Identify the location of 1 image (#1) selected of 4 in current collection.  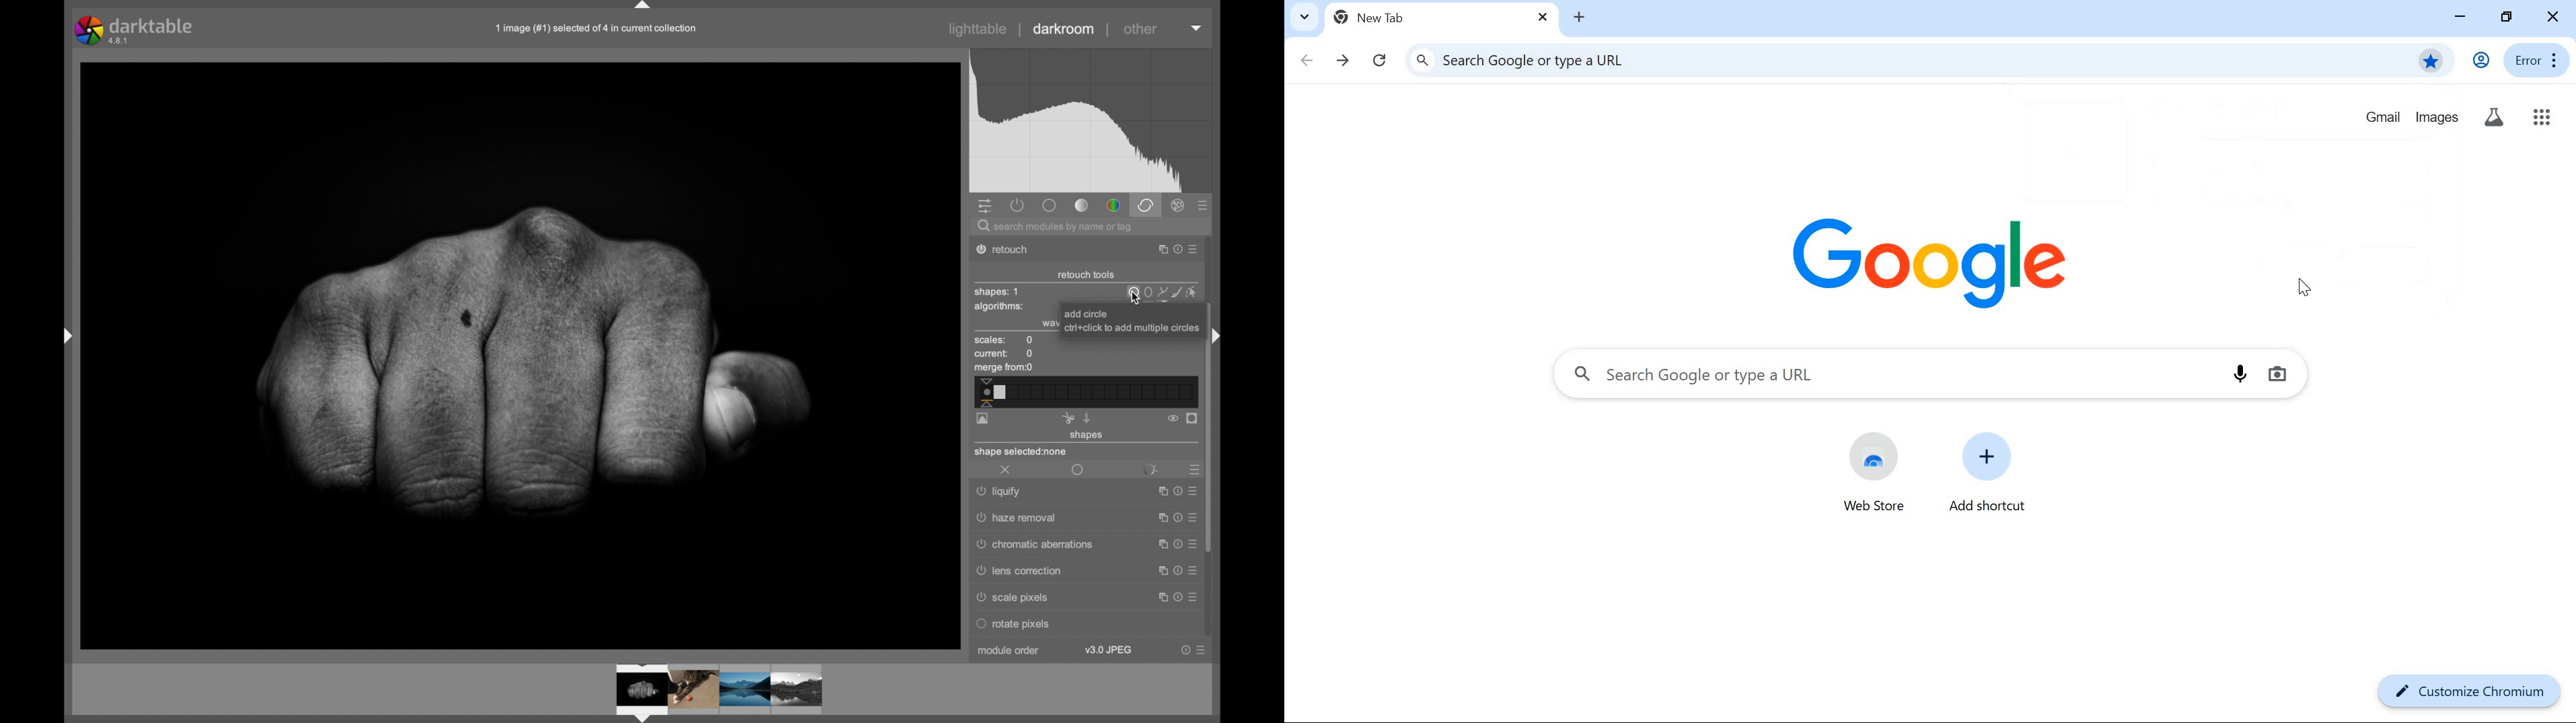
(597, 28).